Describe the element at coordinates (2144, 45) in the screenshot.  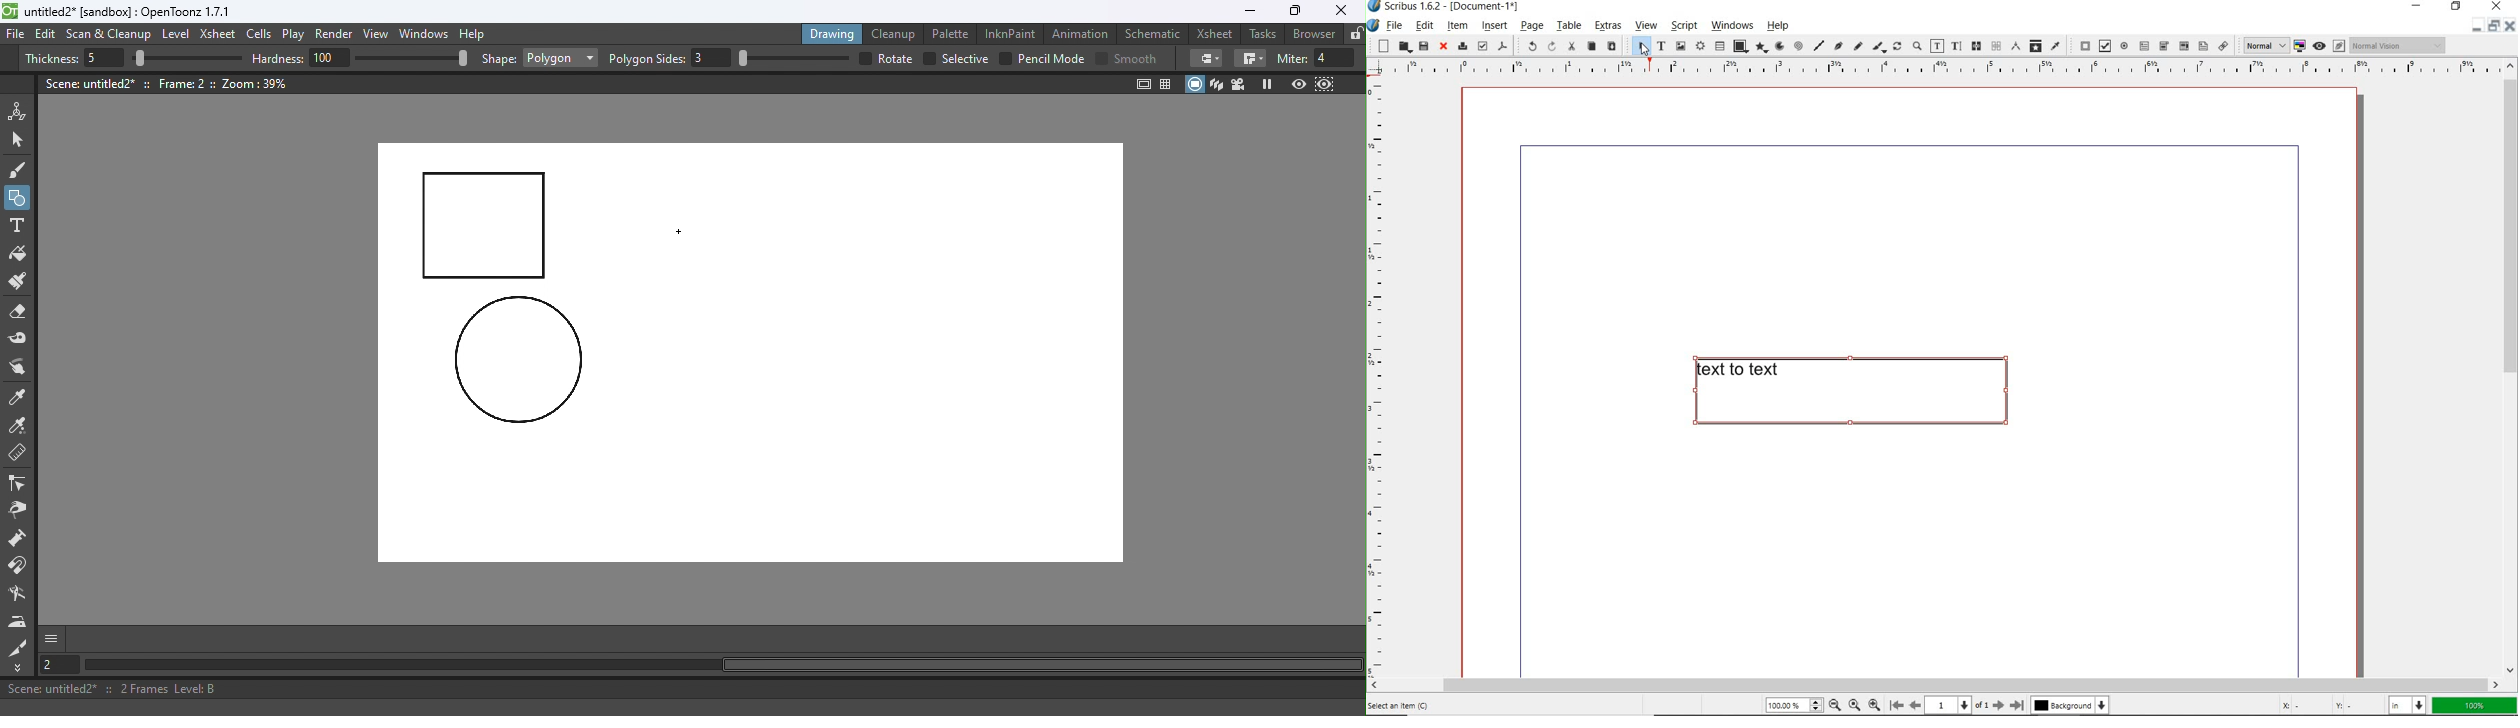
I see `pdf text field` at that location.